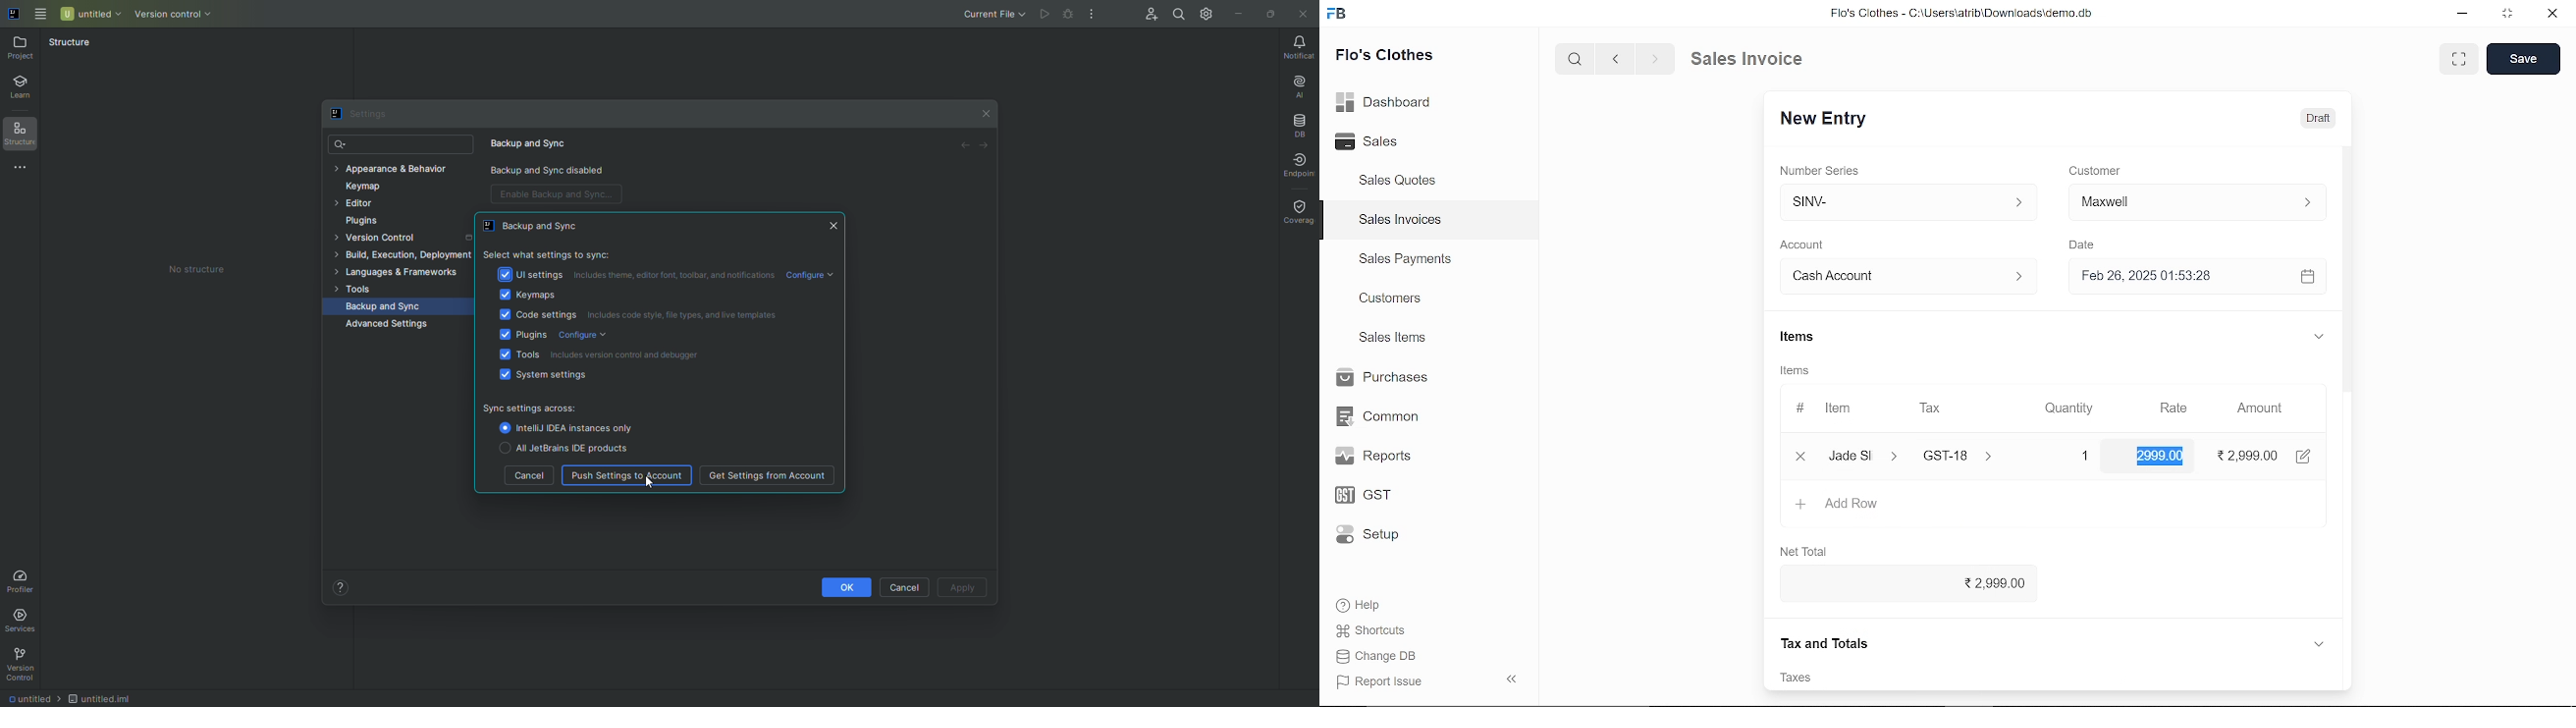  Describe the element at coordinates (1380, 496) in the screenshot. I see `GST` at that location.